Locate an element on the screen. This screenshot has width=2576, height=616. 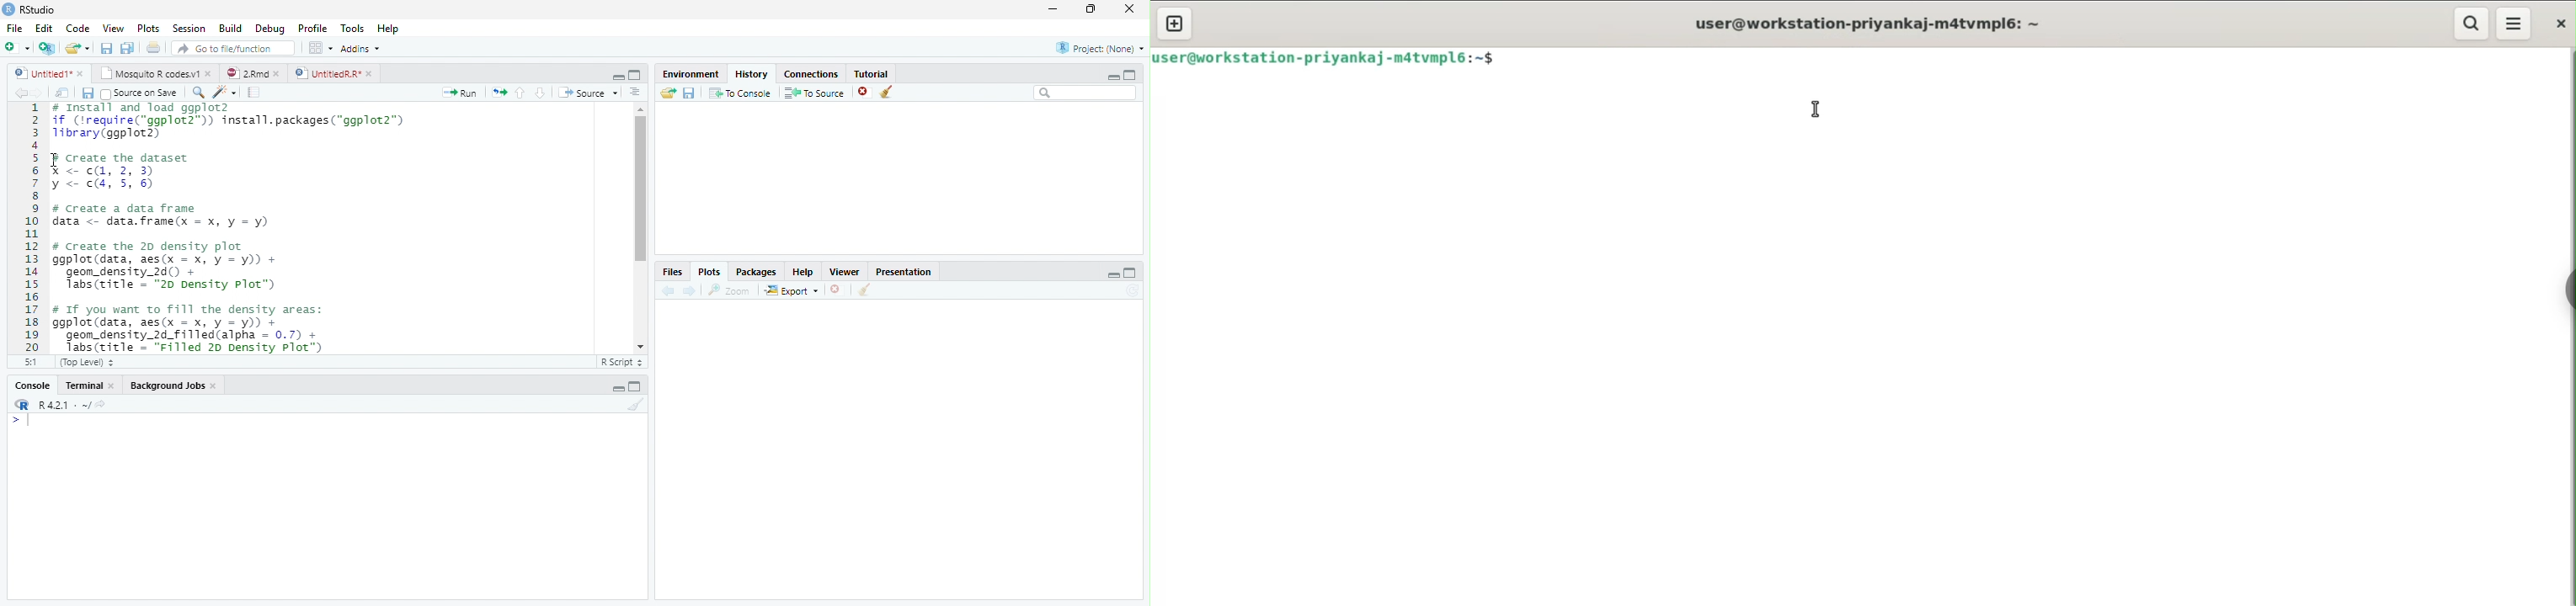
Project: (None) is located at coordinates (1099, 48).